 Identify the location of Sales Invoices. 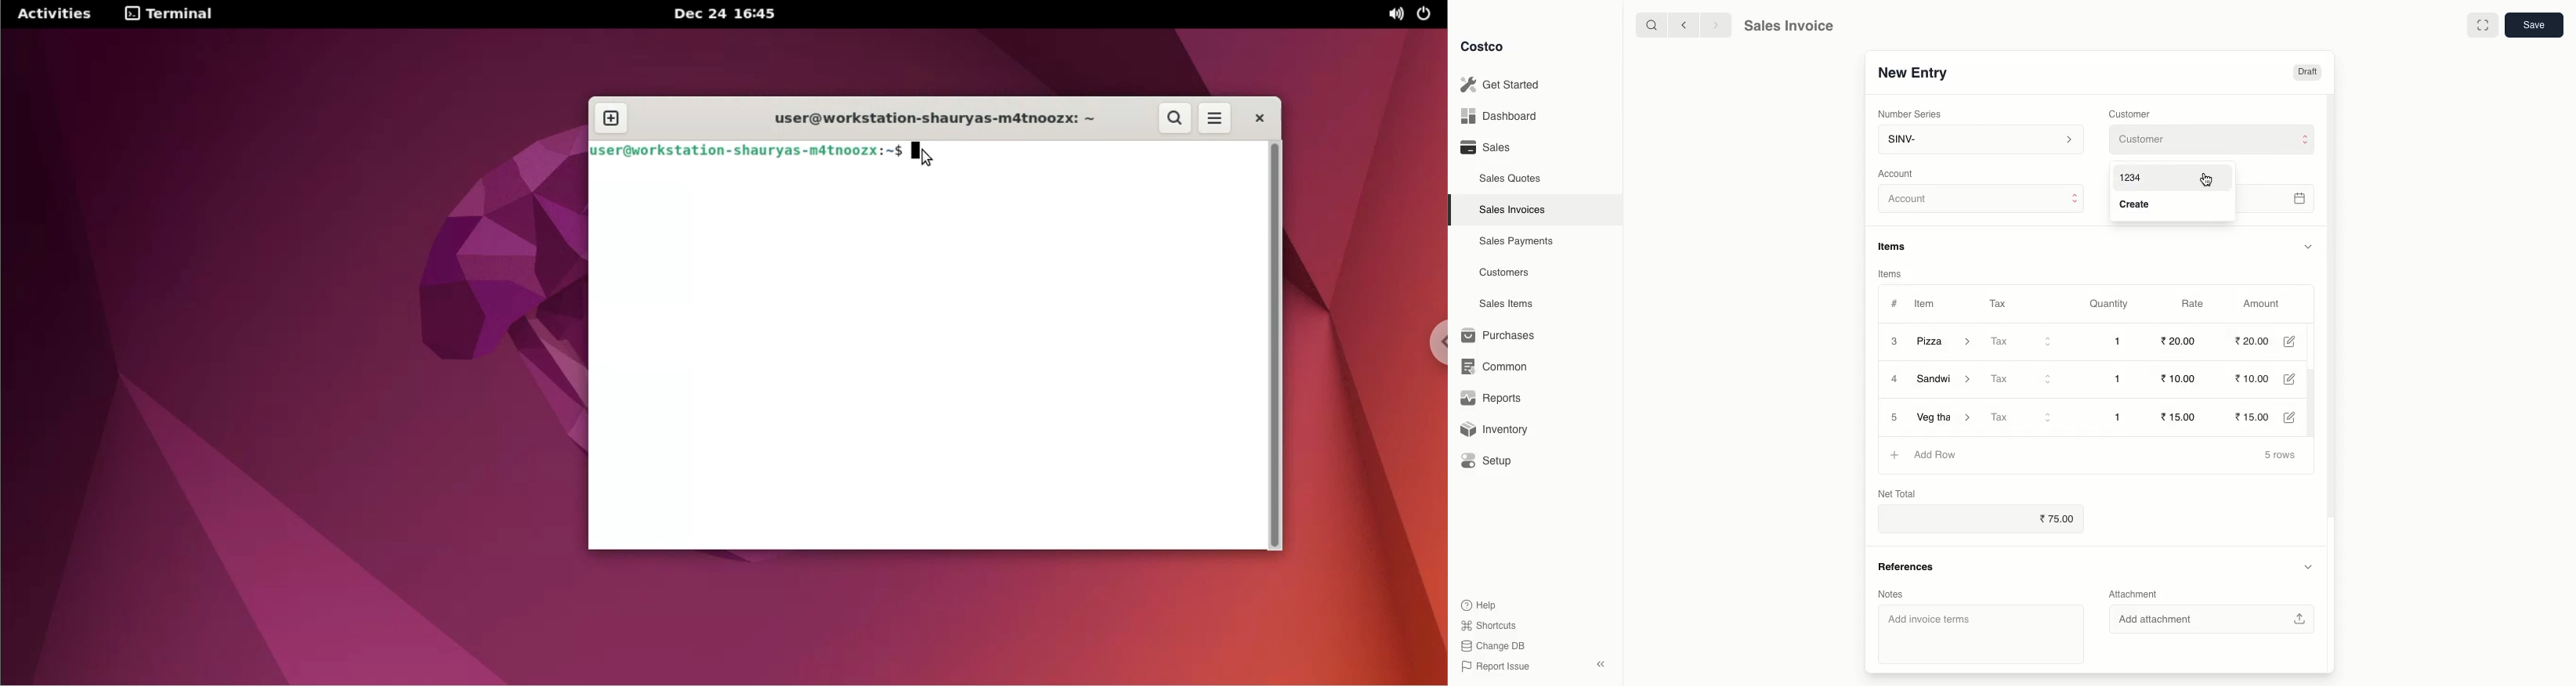
(1513, 210).